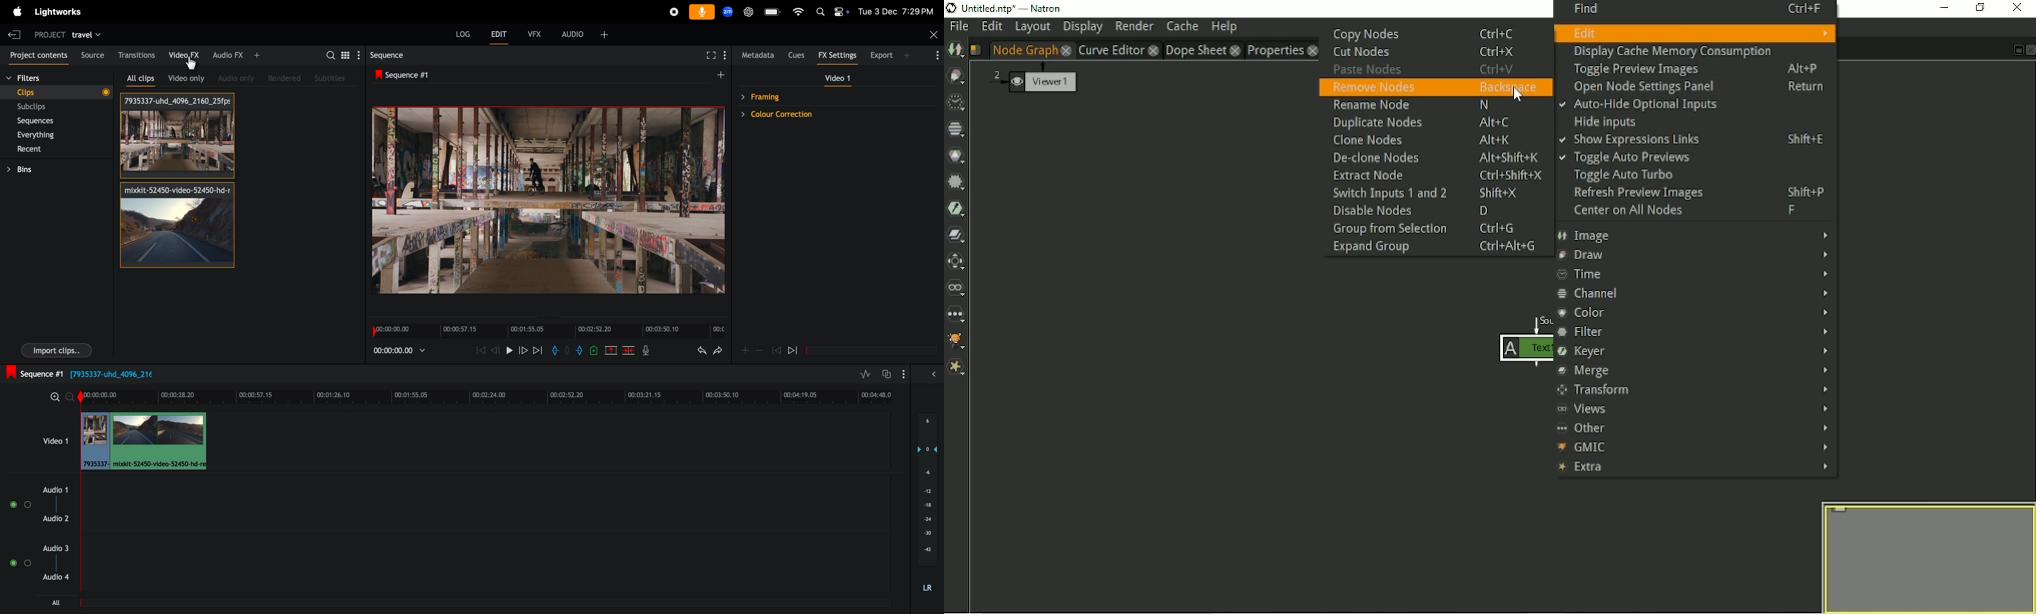 The height and width of the screenshot is (616, 2044). I want to click on sequence #1, so click(91, 374).